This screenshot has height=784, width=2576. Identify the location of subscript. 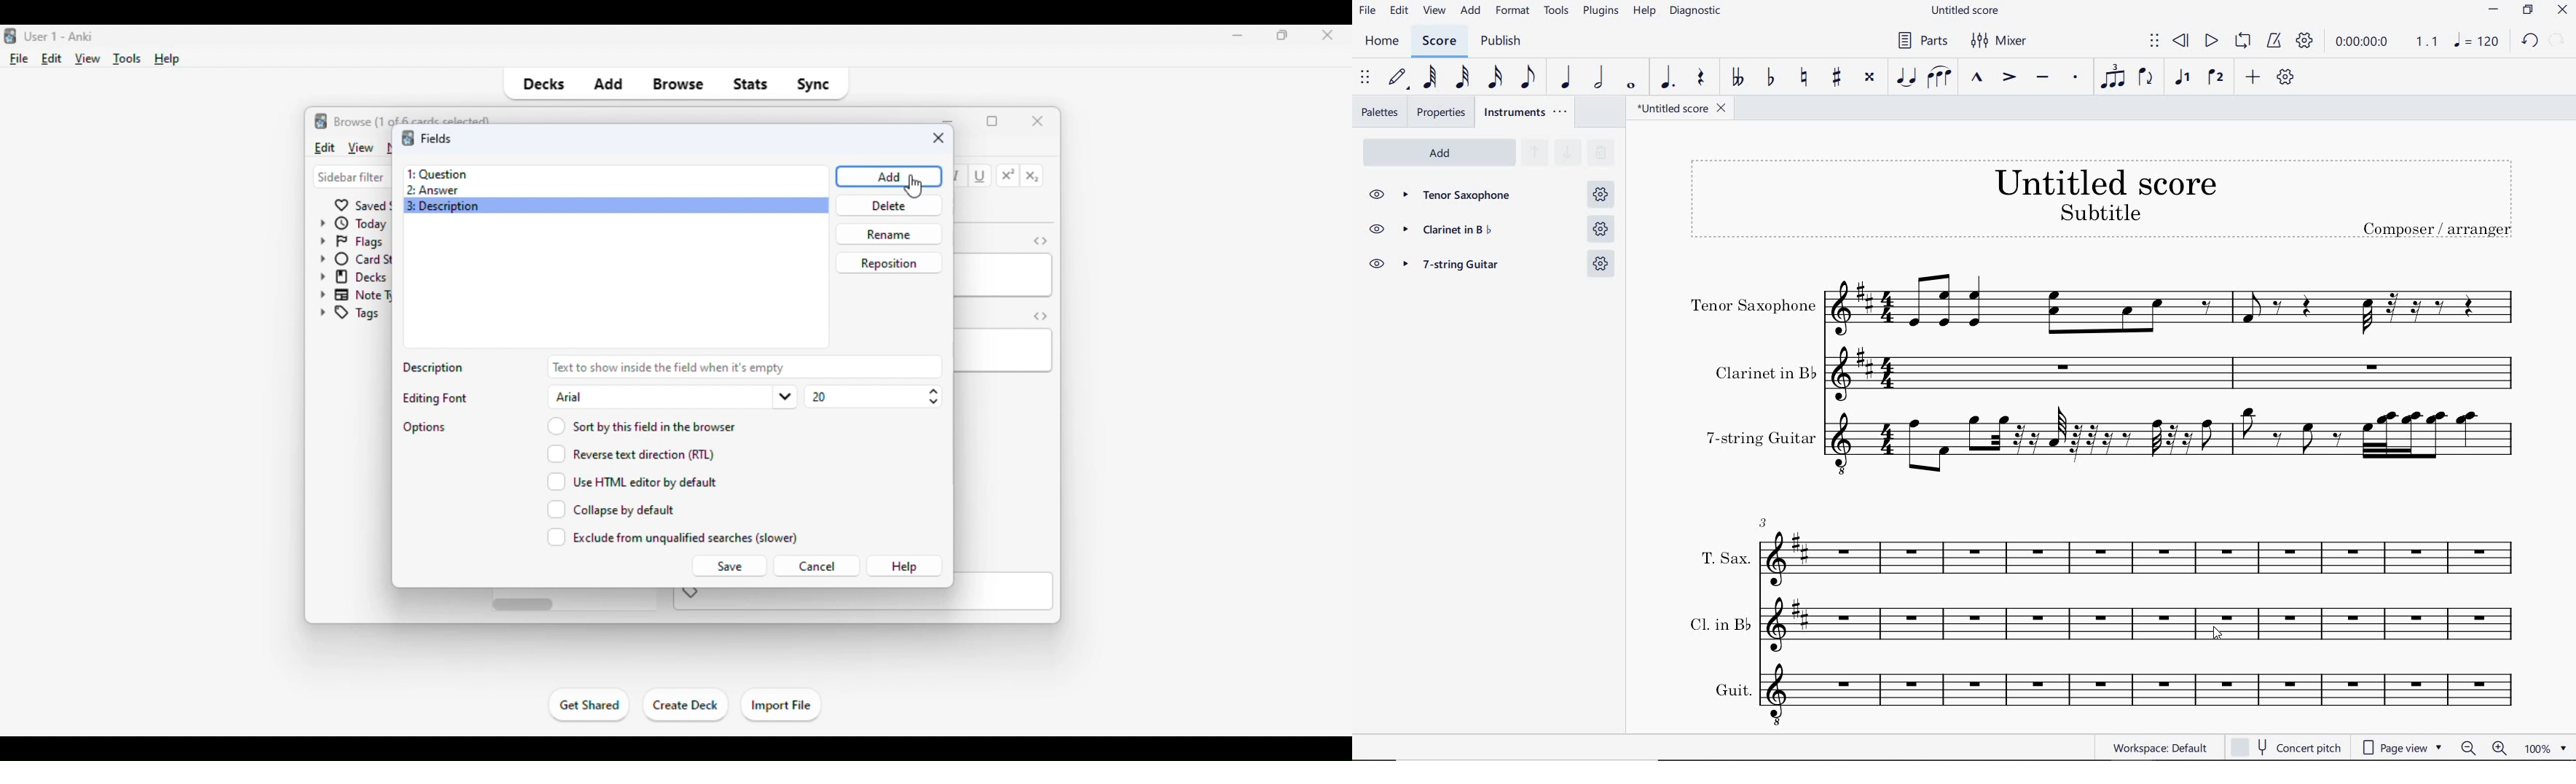
(1032, 177).